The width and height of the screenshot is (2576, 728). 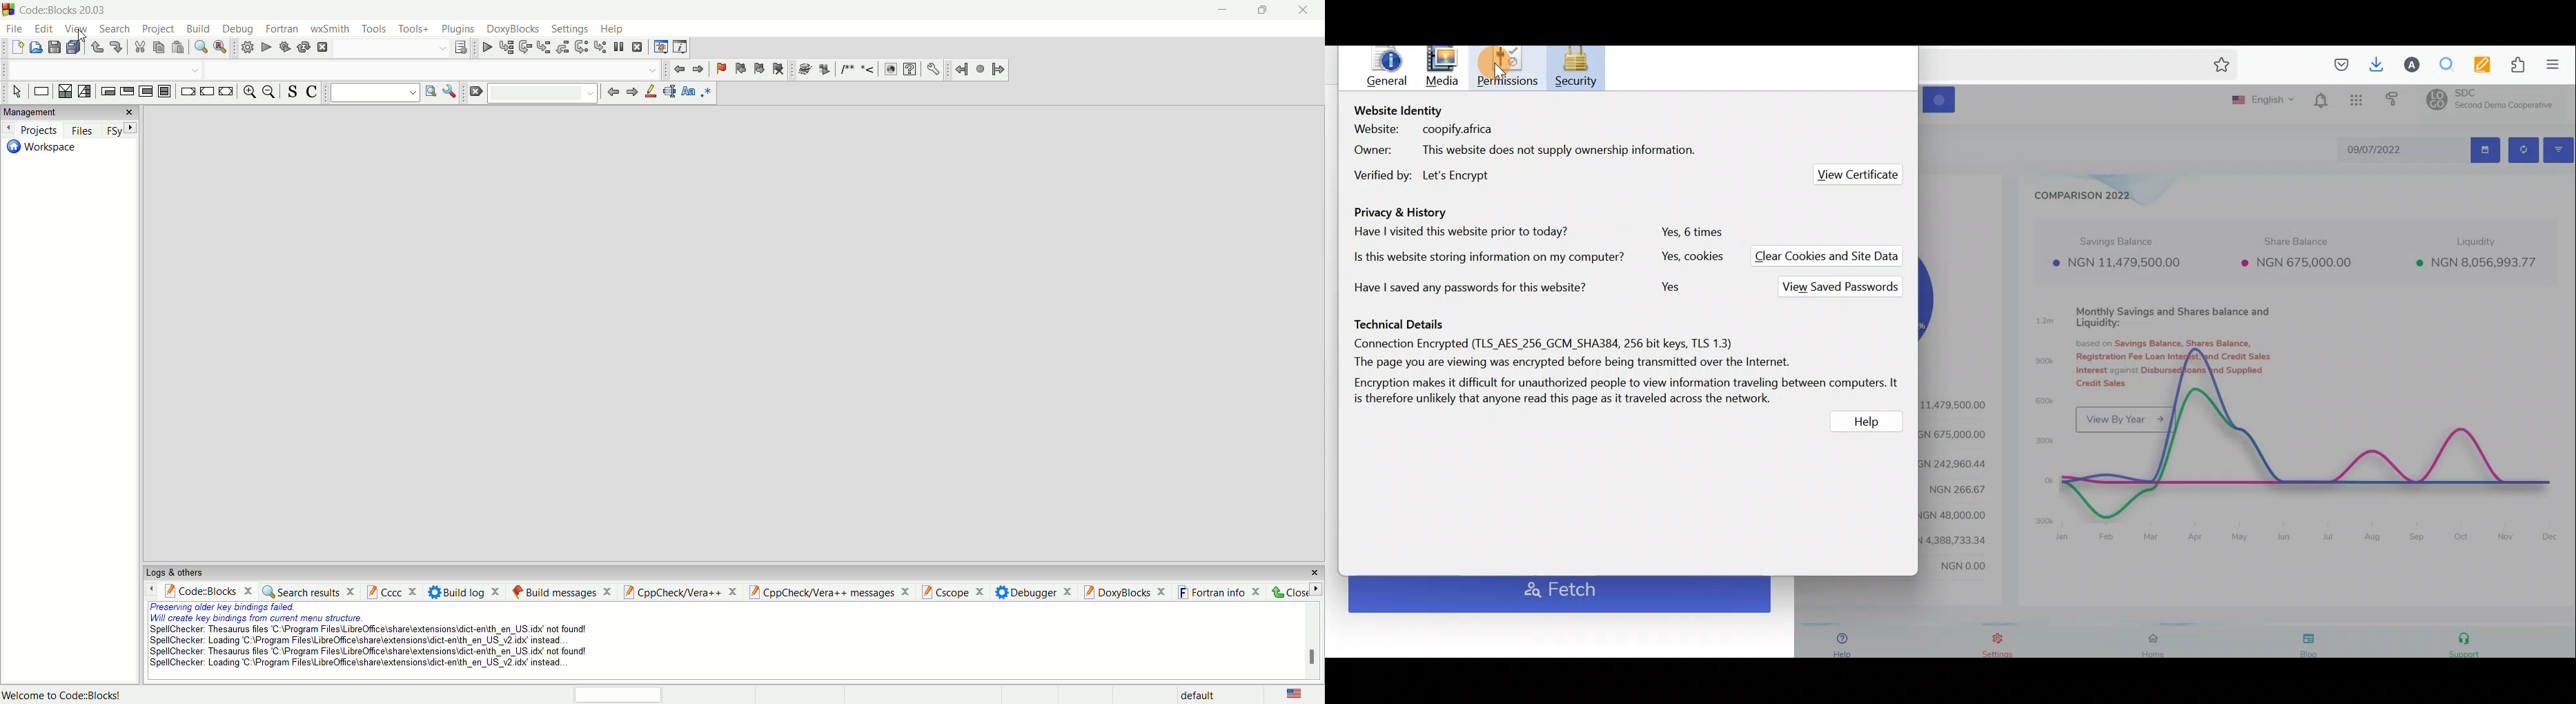 I want to click on Bookmark this page, so click(x=2219, y=67).